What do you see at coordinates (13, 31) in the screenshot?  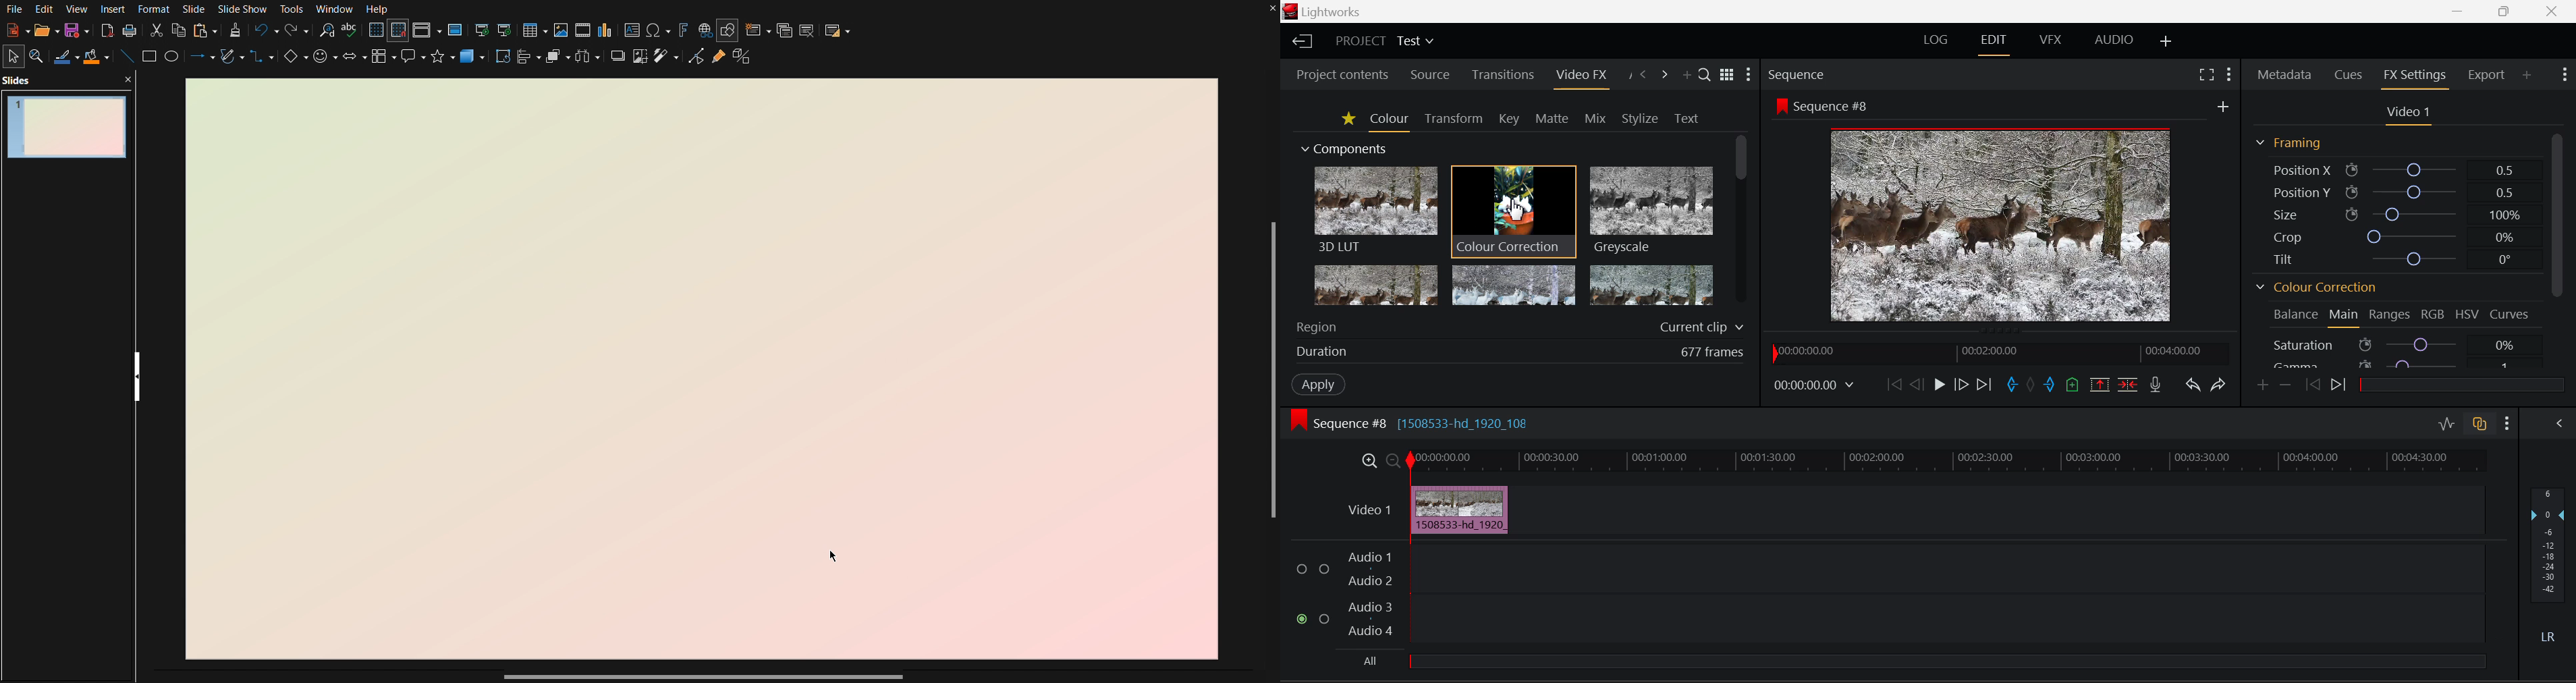 I see `New` at bounding box center [13, 31].